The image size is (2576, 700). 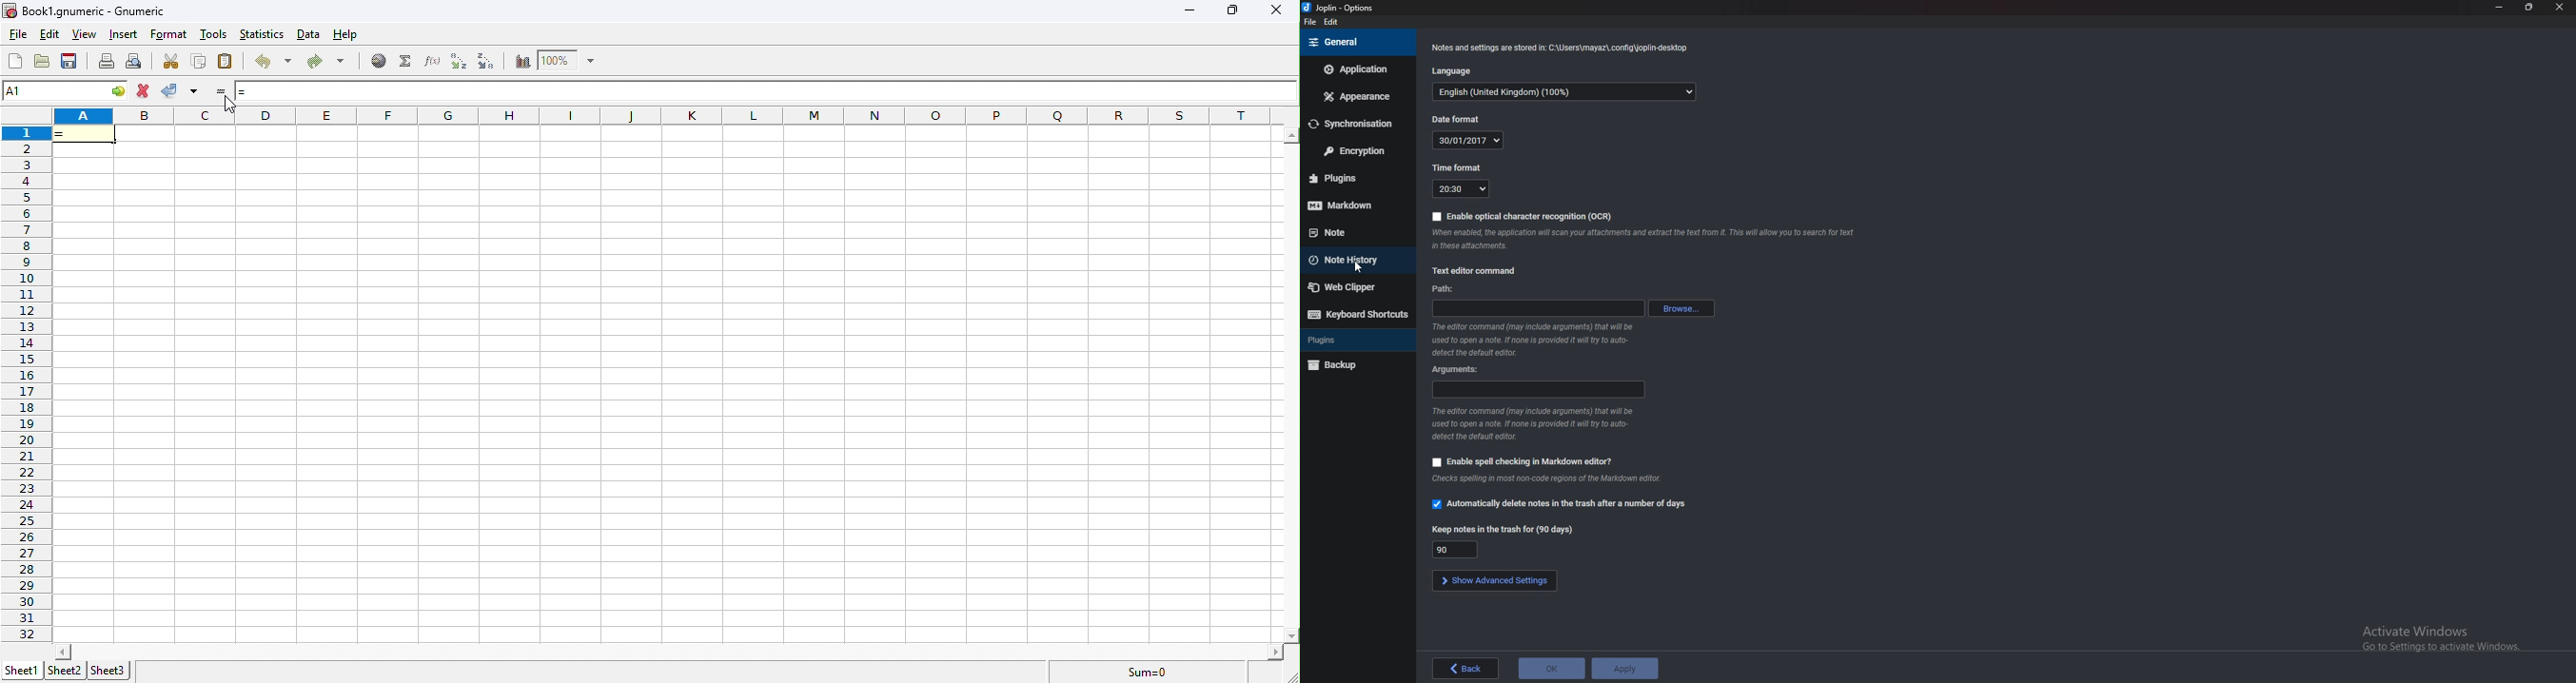 What do you see at coordinates (65, 670) in the screenshot?
I see `sheet2` at bounding box center [65, 670].